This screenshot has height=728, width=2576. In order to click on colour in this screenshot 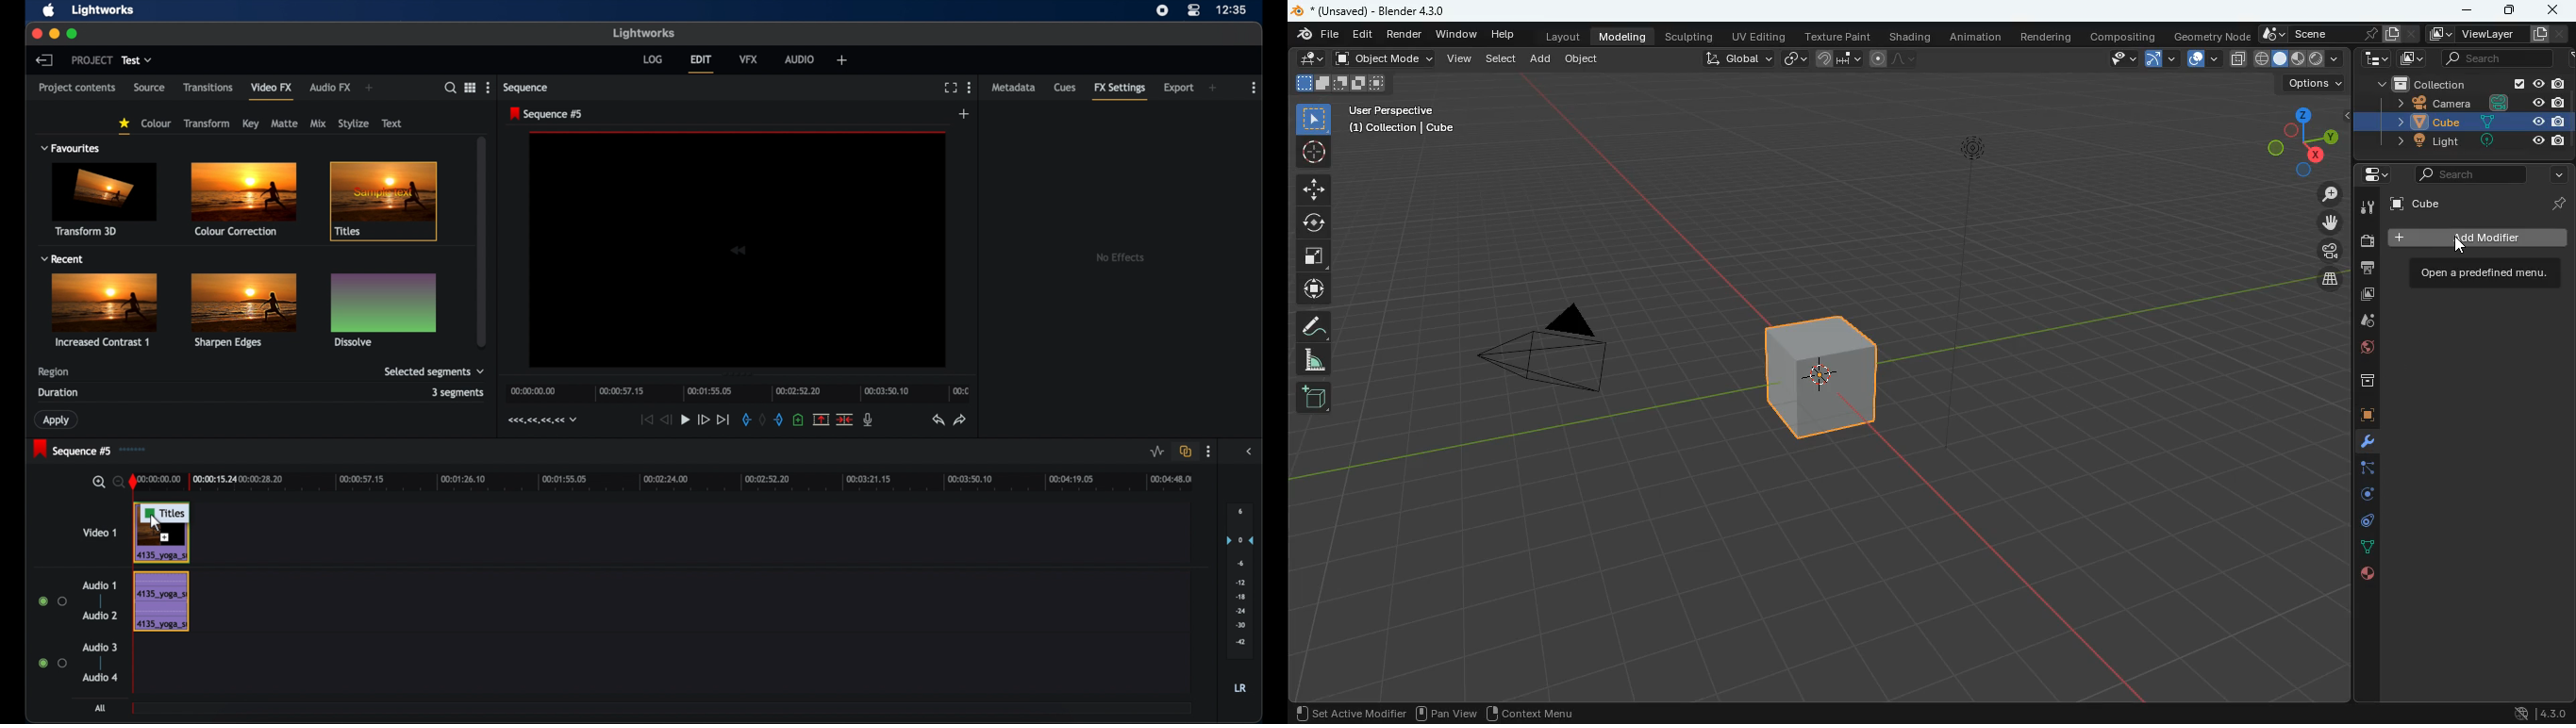, I will do `click(156, 123)`.